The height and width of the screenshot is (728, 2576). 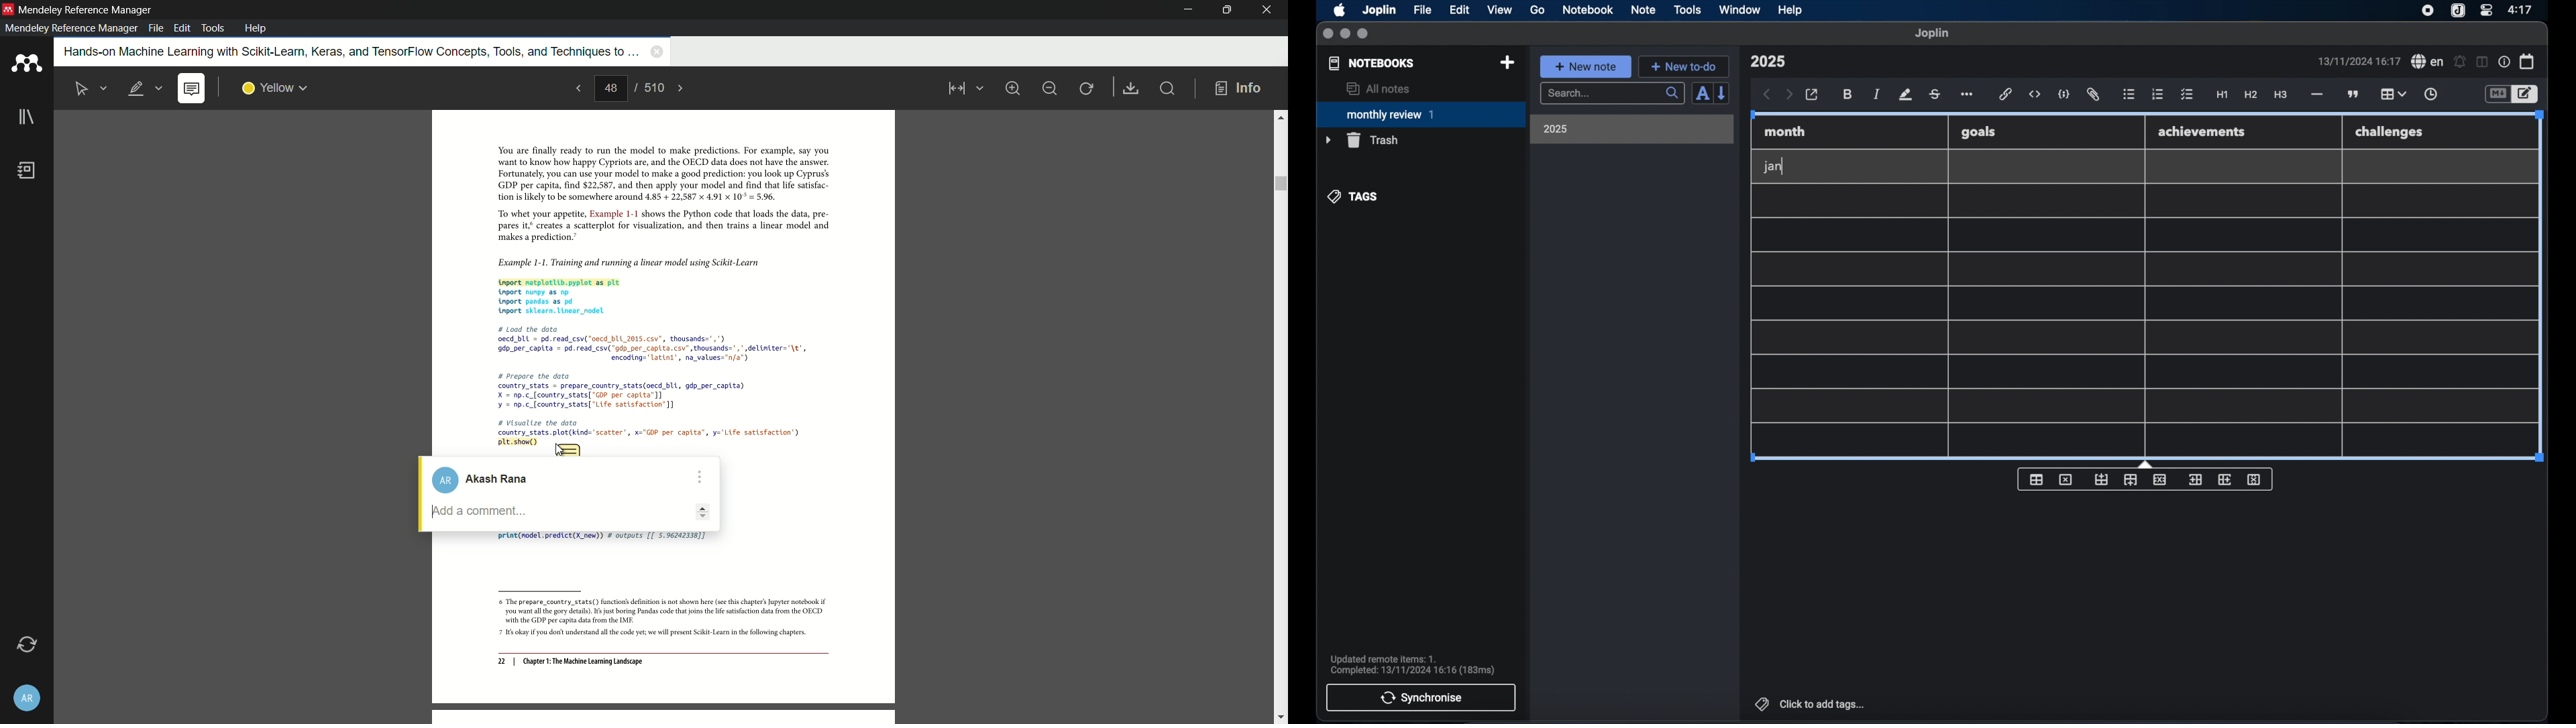 I want to click on app icon, so click(x=8, y=9).